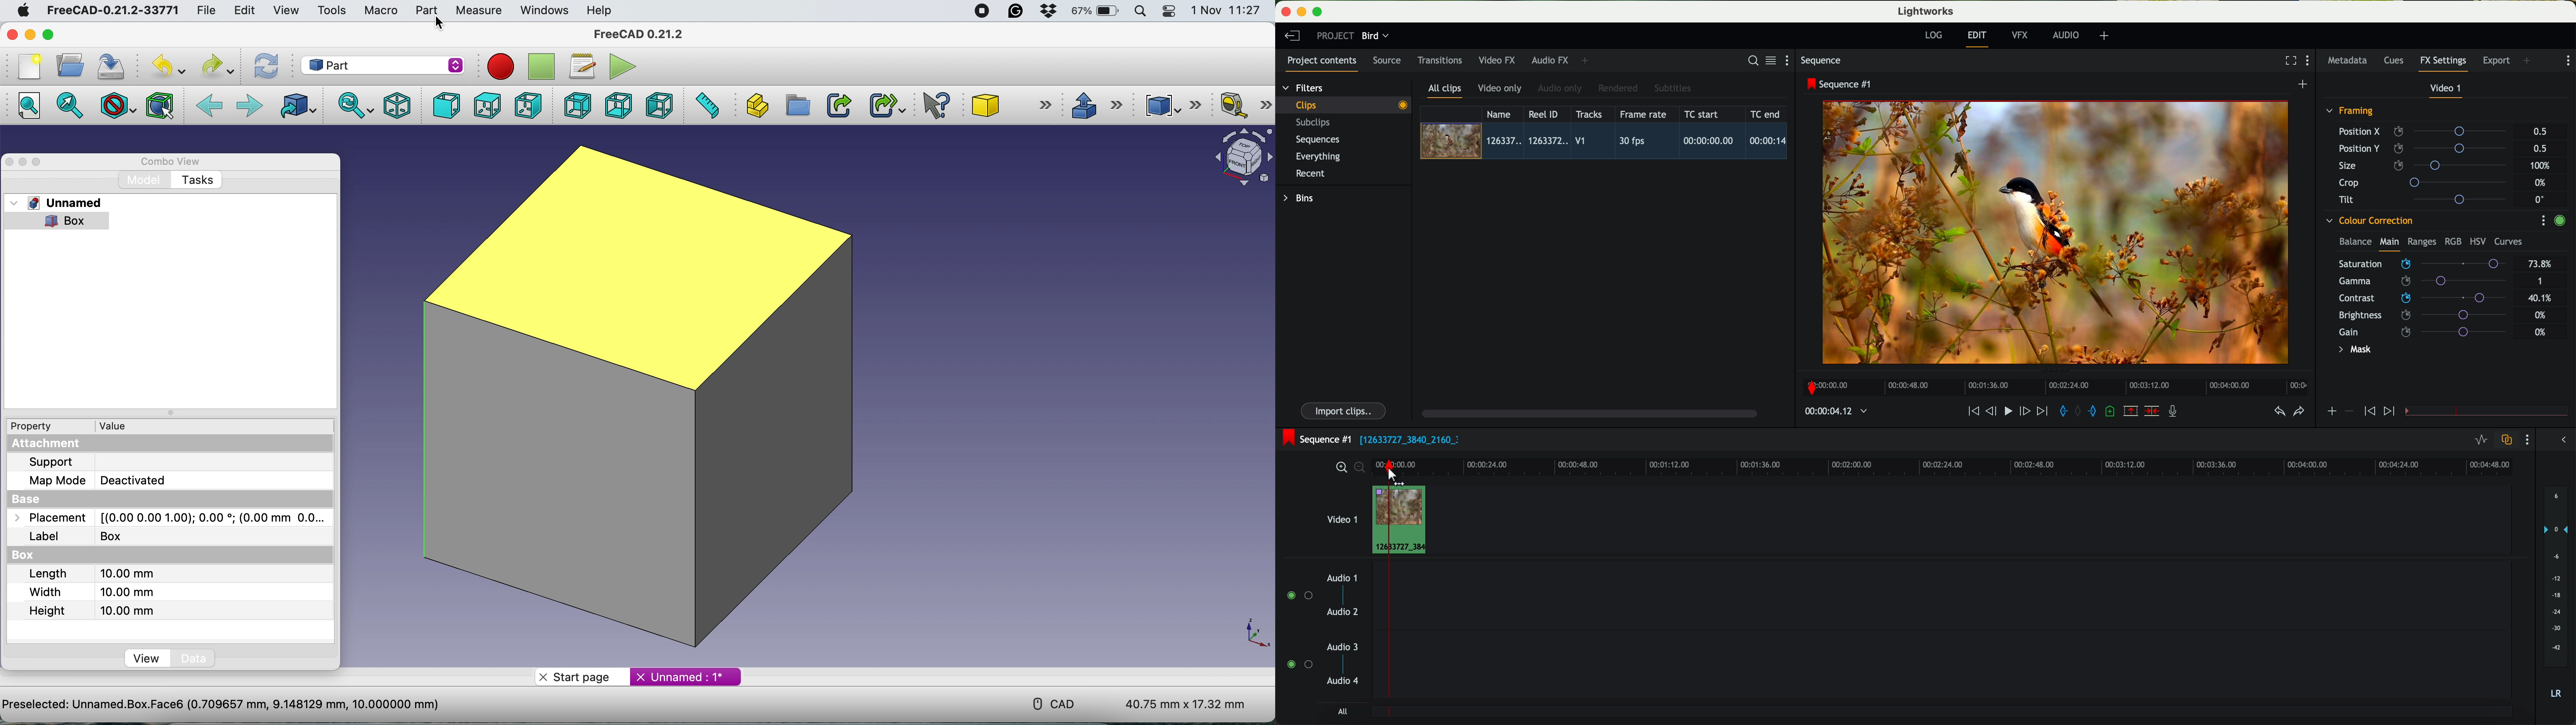 Image resolution: width=2576 pixels, height=728 pixels. Describe the element at coordinates (1375, 36) in the screenshot. I see `bird` at that location.